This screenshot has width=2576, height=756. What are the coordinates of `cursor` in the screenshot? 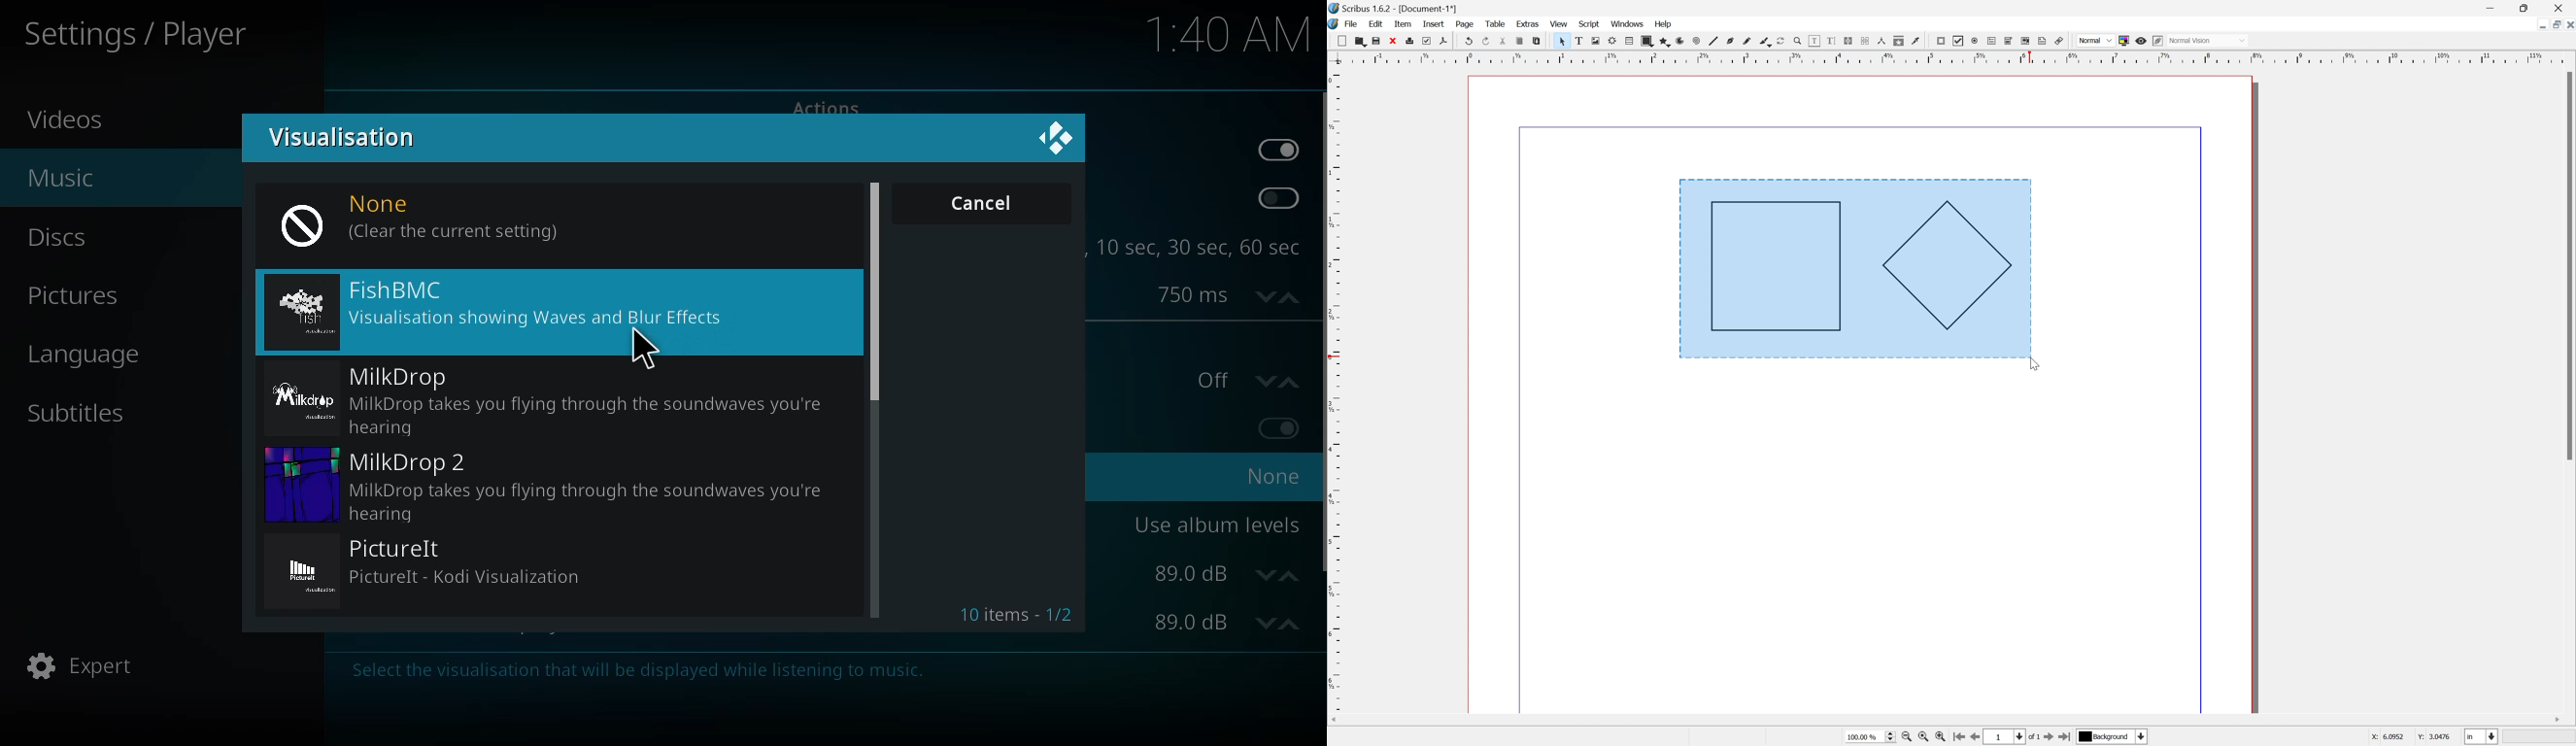 It's located at (645, 349).